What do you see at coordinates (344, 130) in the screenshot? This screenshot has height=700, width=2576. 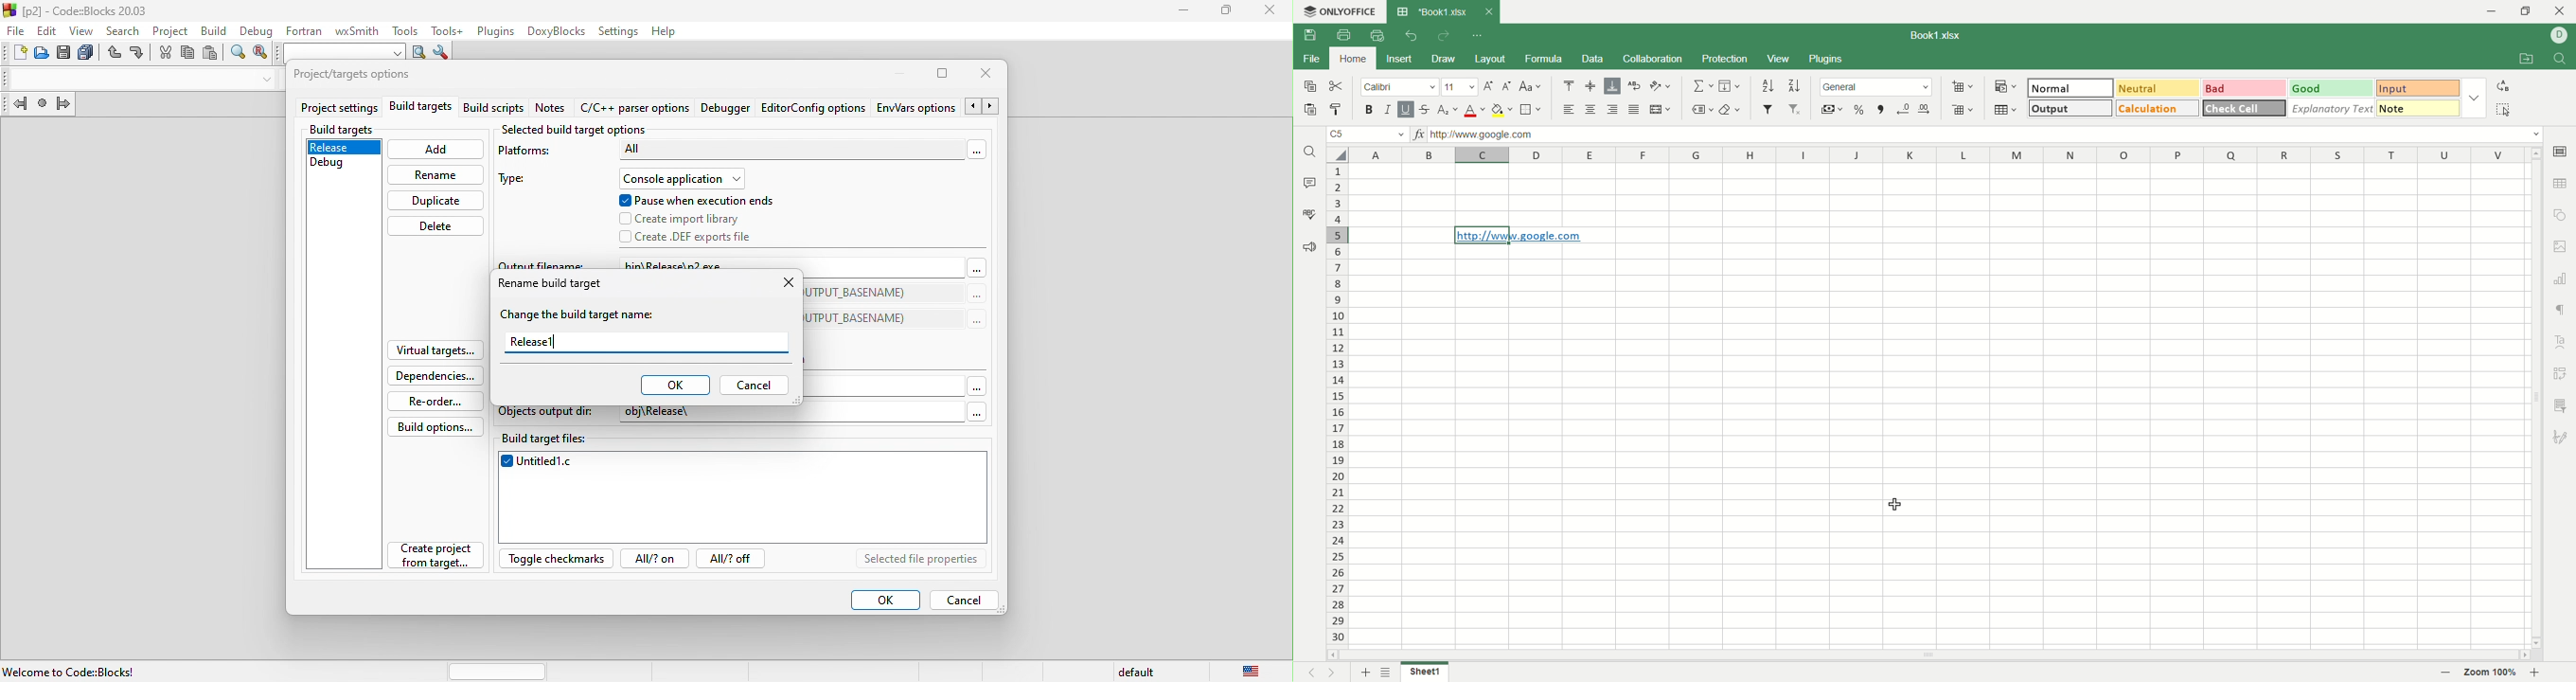 I see `build targets` at bounding box center [344, 130].